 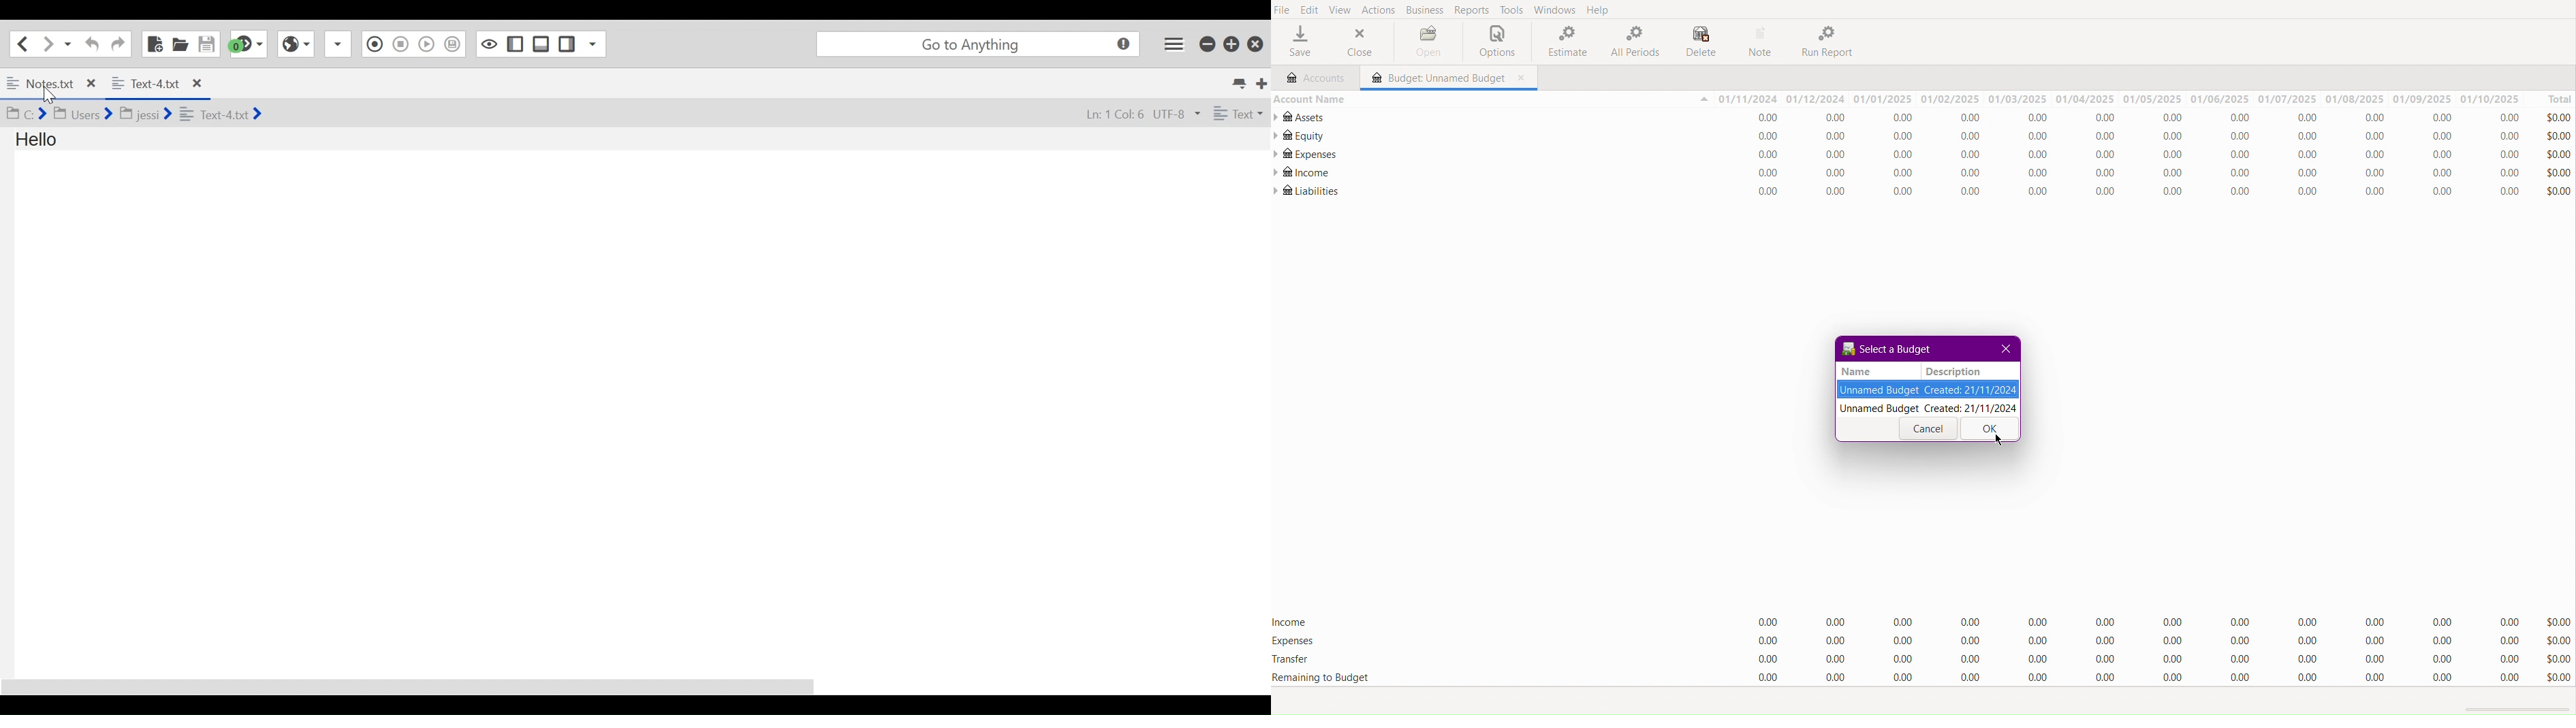 What do you see at coordinates (1308, 11) in the screenshot?
I see `Edit` at bounding box center [1308, 11].